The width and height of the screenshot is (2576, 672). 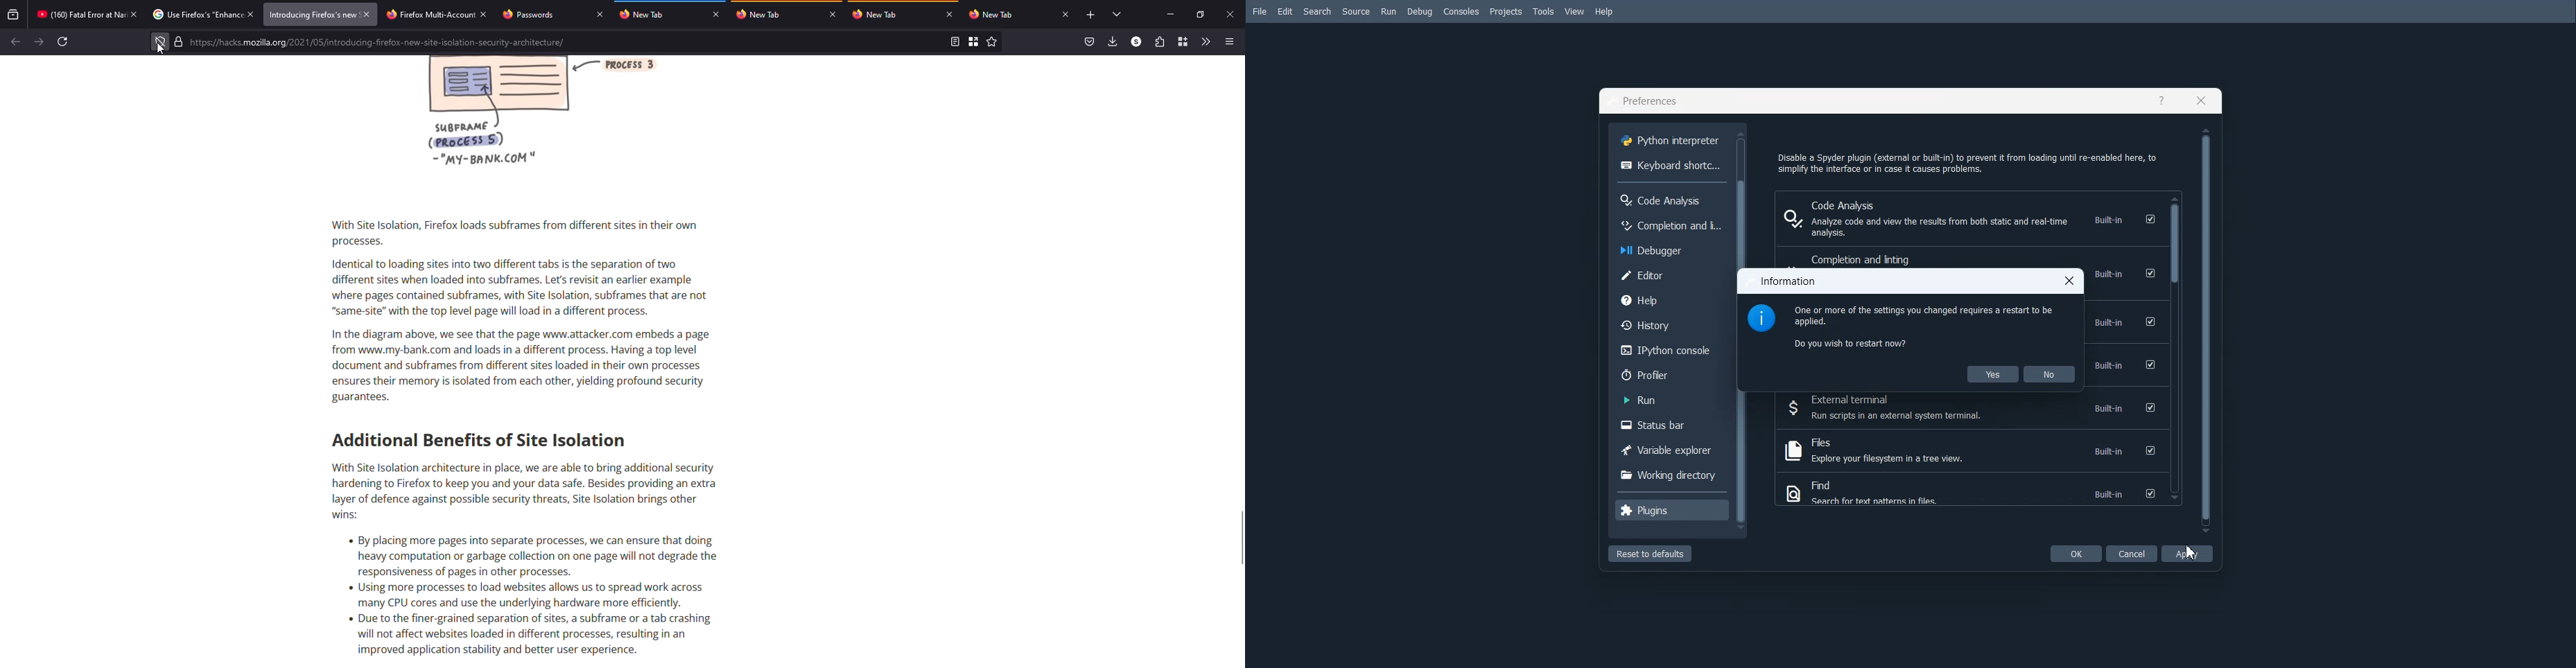 I want to click on Yes, so click(x=1992, y=373).